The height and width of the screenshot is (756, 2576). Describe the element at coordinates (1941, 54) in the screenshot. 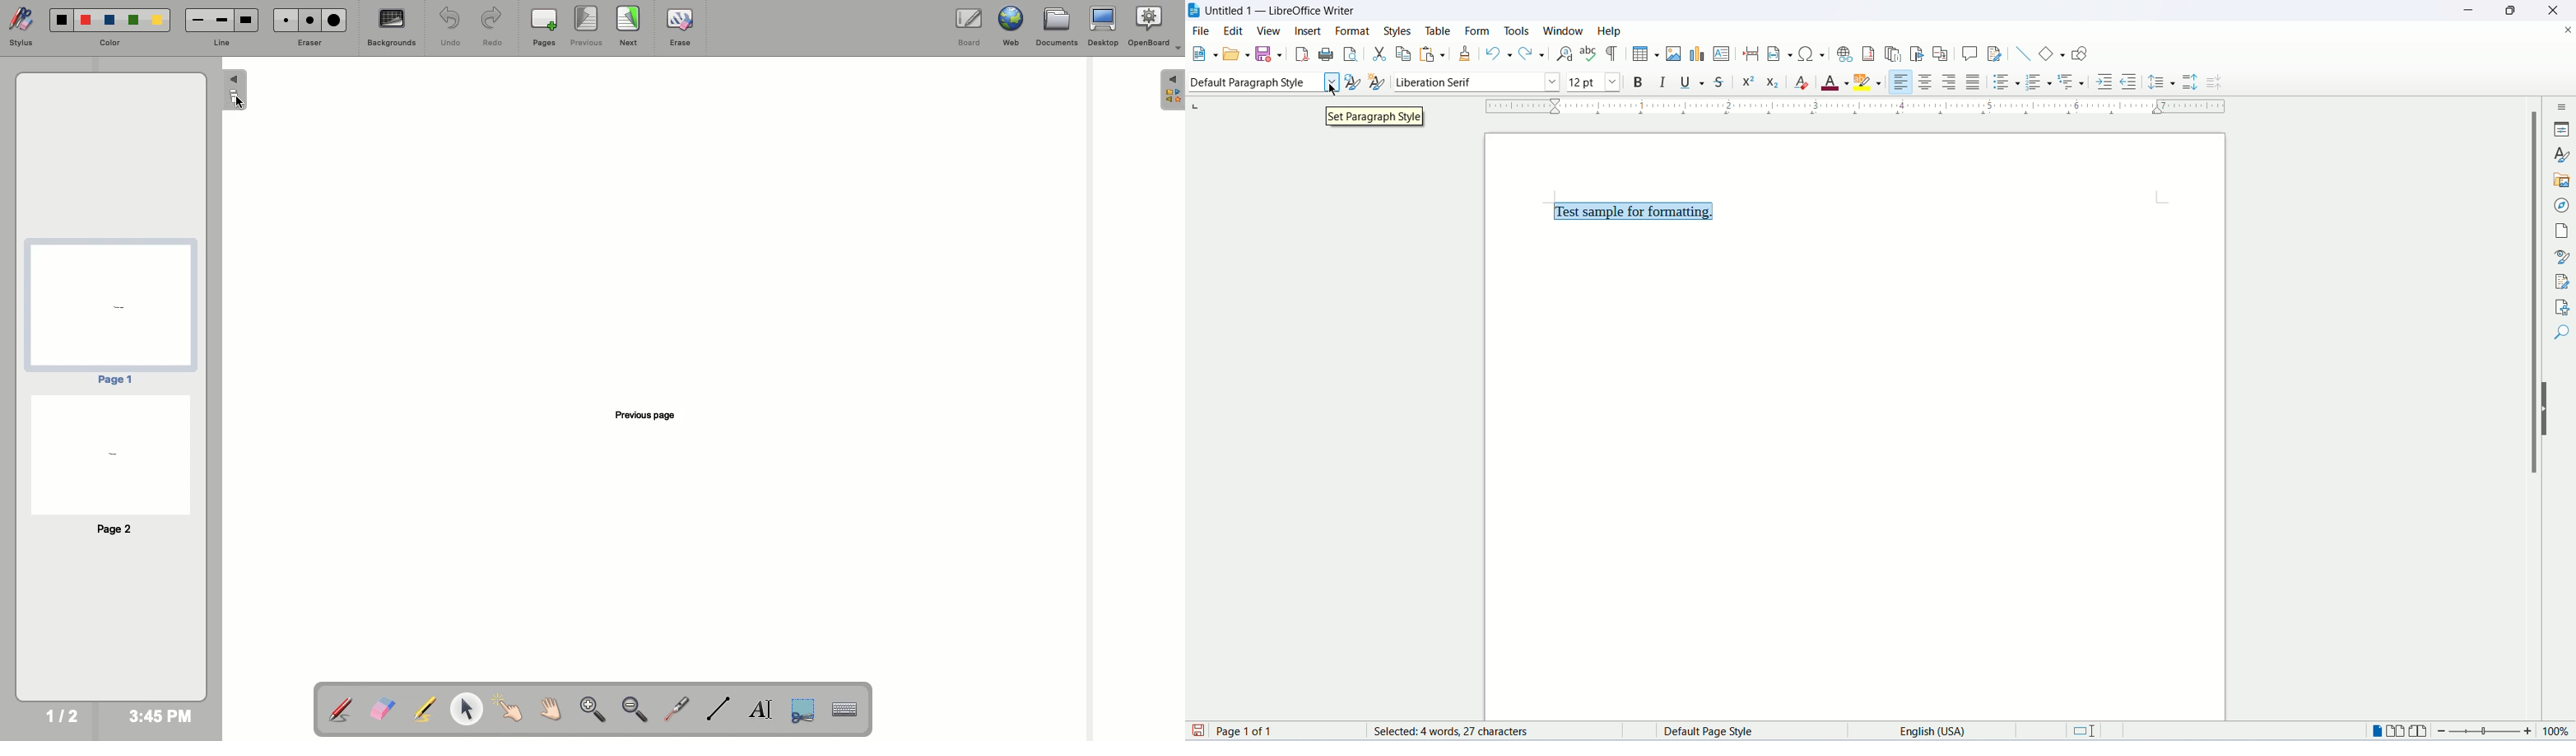

I see `insert cross reference` at that location.